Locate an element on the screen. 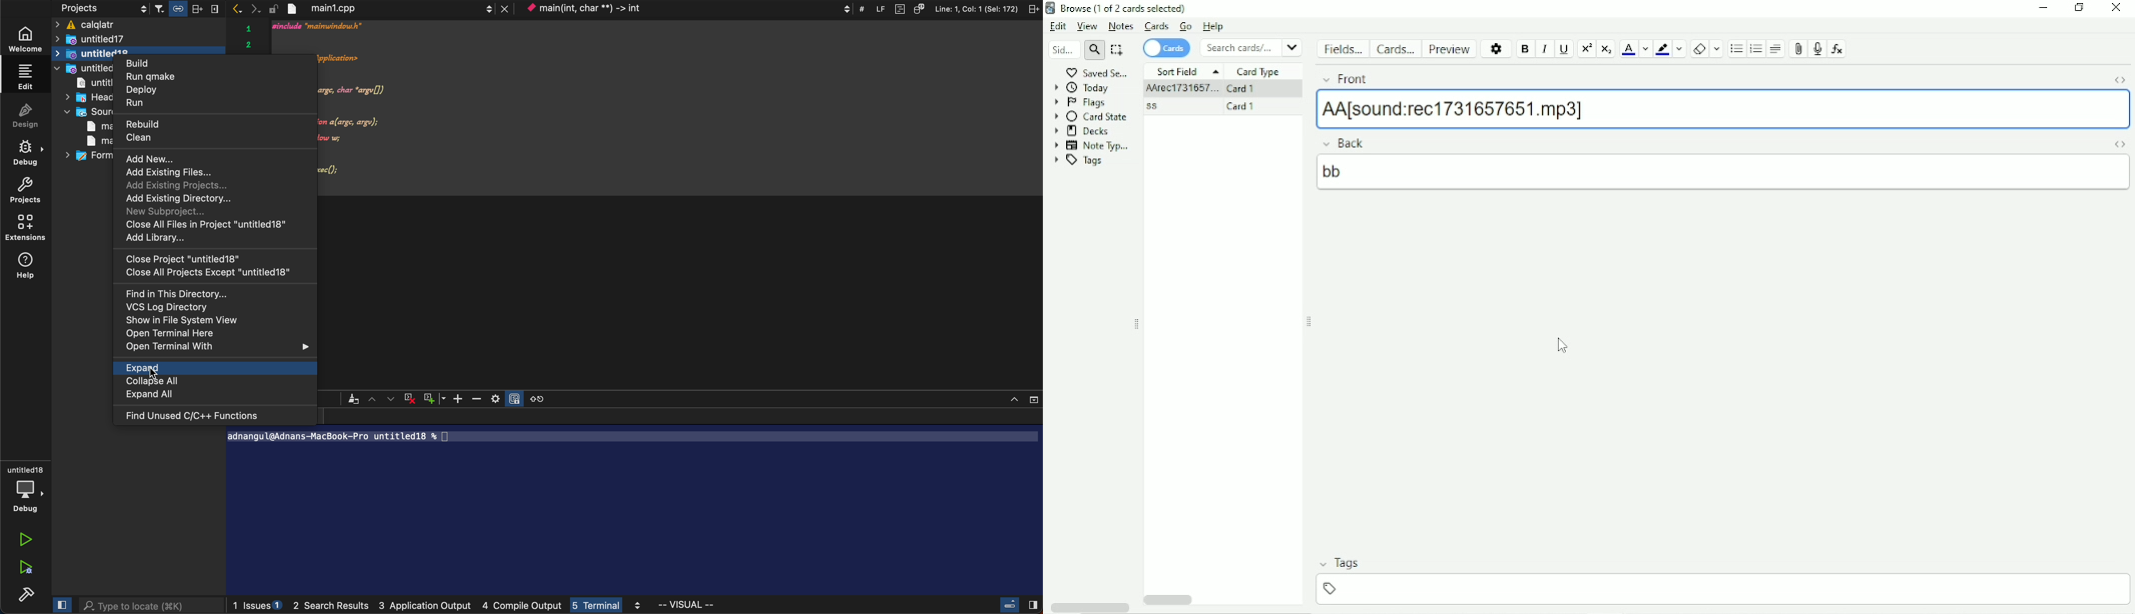  'AA[sound:rec1731657651.mp3] is located at coordinates (1723, 110).